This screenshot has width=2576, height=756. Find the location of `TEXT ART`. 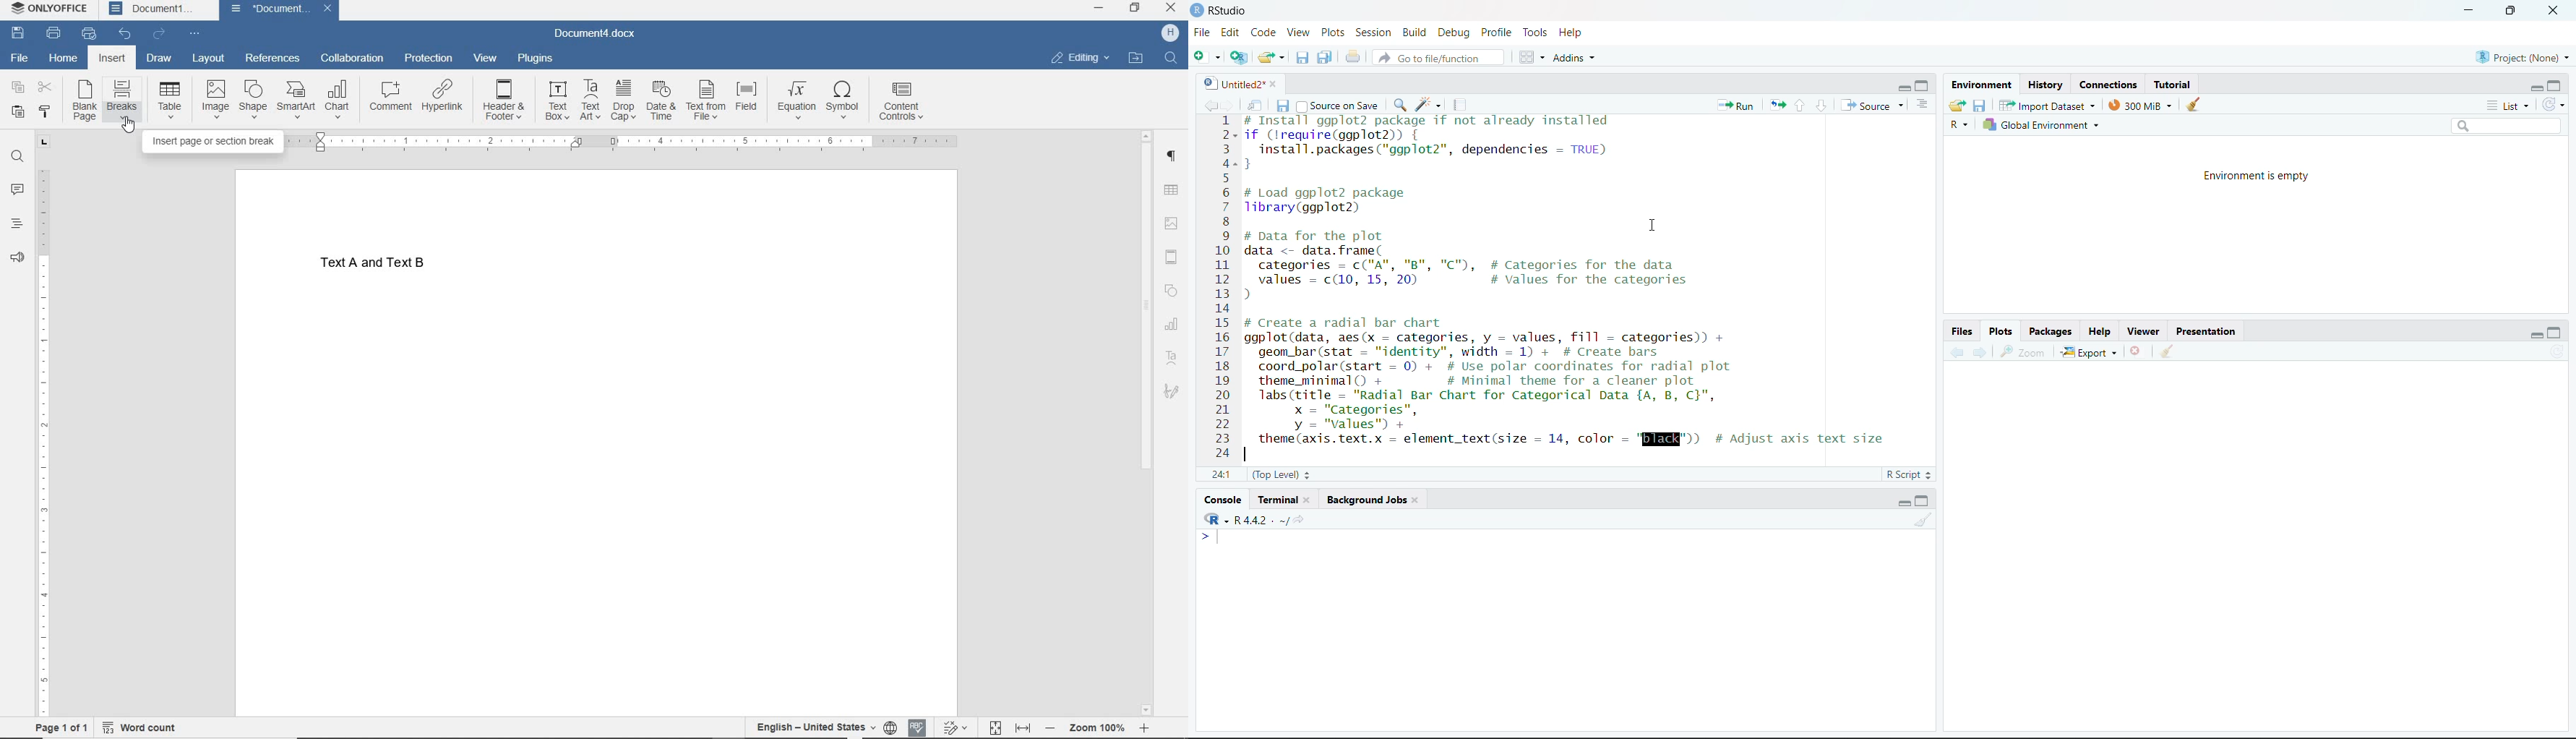

TEXT ART is located at coordinates (1172, 357).